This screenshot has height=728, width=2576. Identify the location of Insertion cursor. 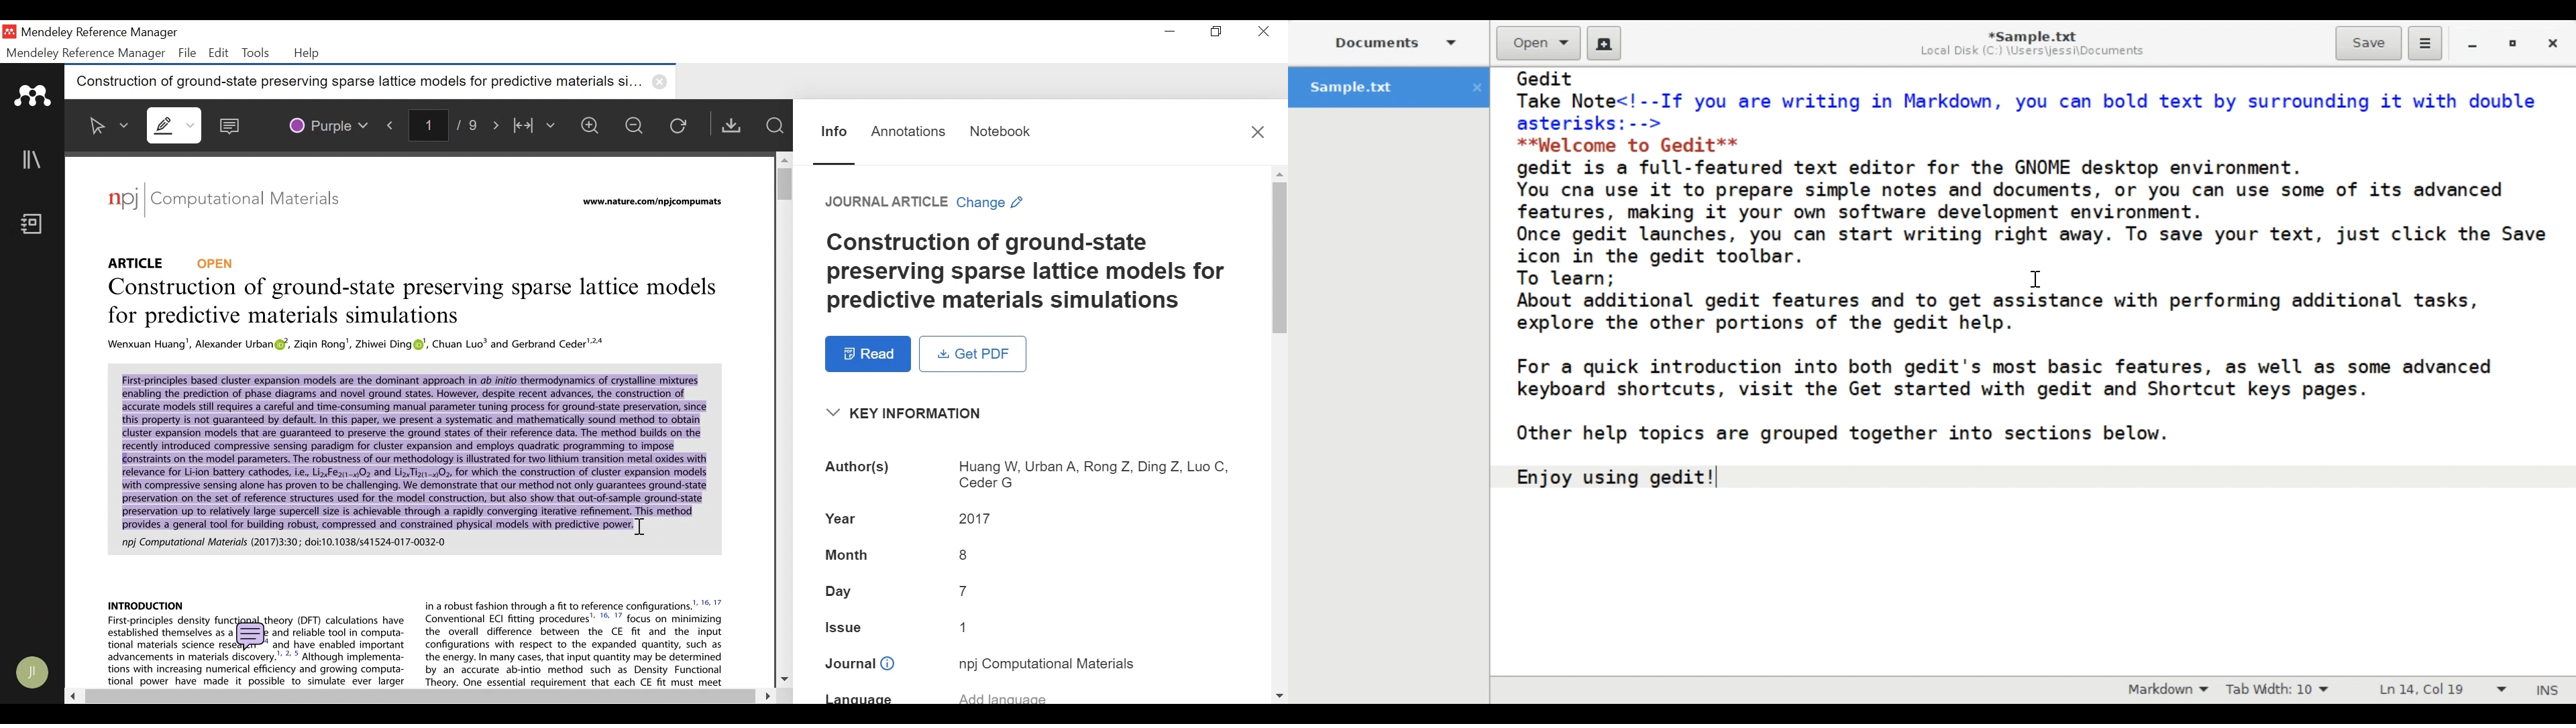
(641, 528).